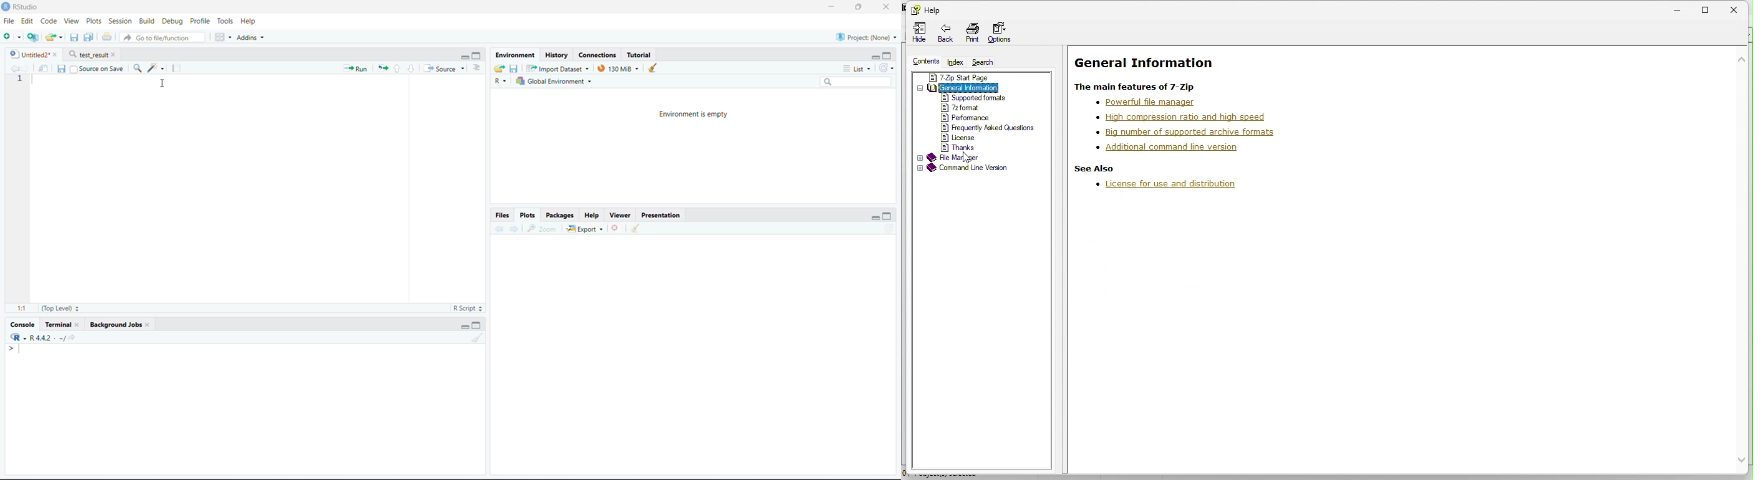  Describe the element at coordinates (24, 7) in the screenshot. I see `RStudio` at that location.